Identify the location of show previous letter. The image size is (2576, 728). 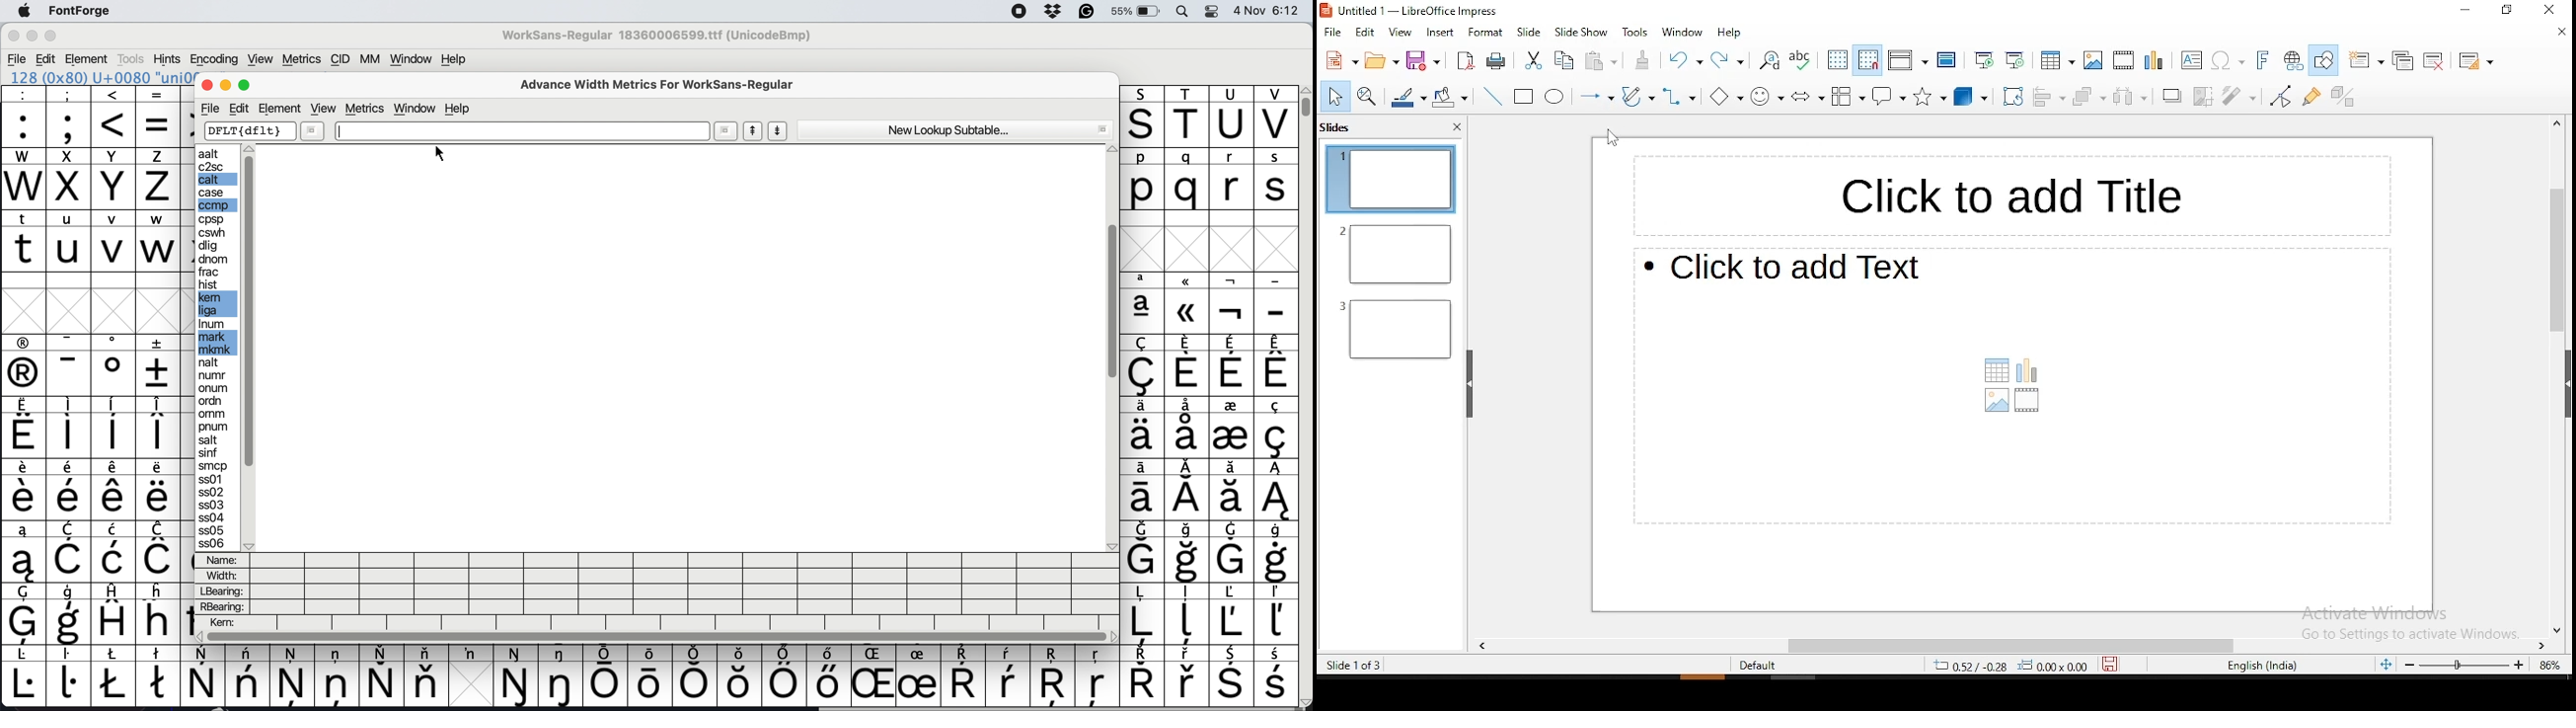
(753, 131).